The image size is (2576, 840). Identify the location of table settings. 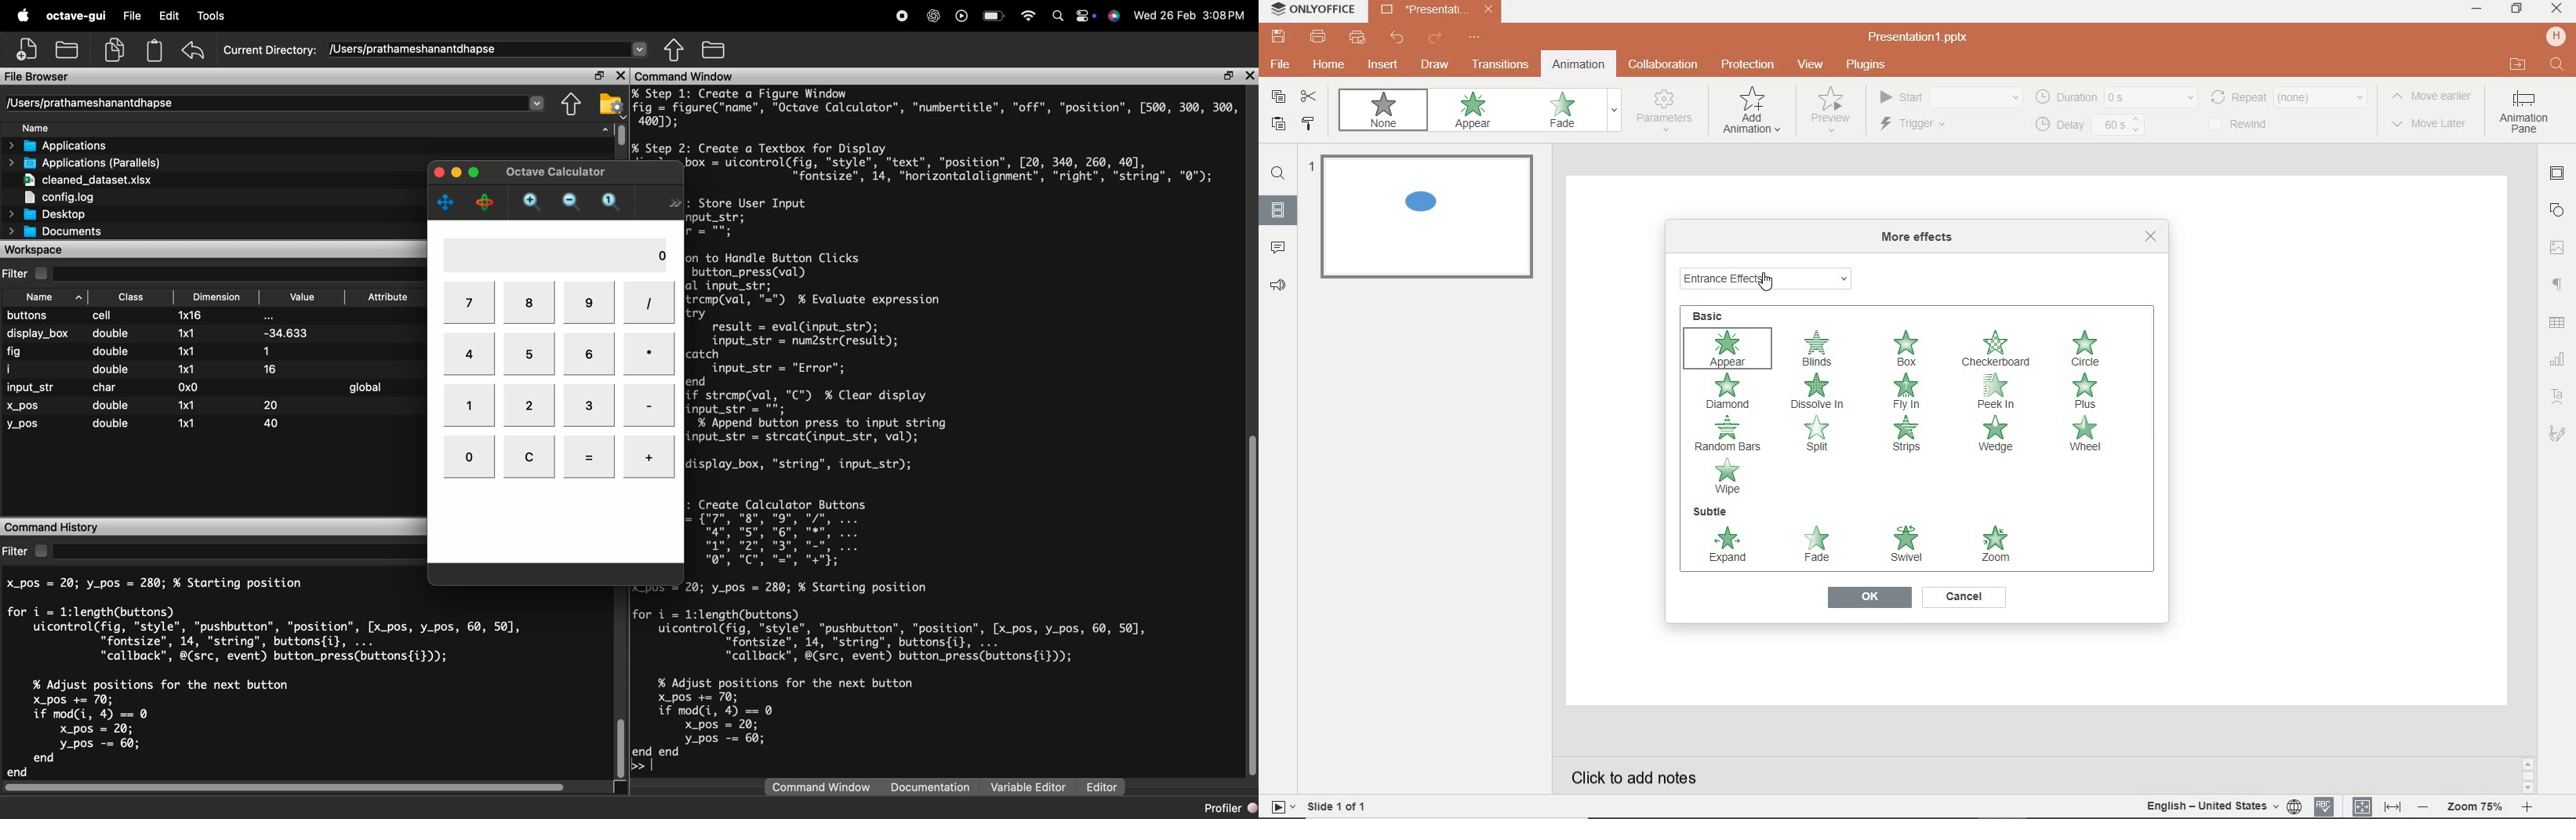
(2559, 324).